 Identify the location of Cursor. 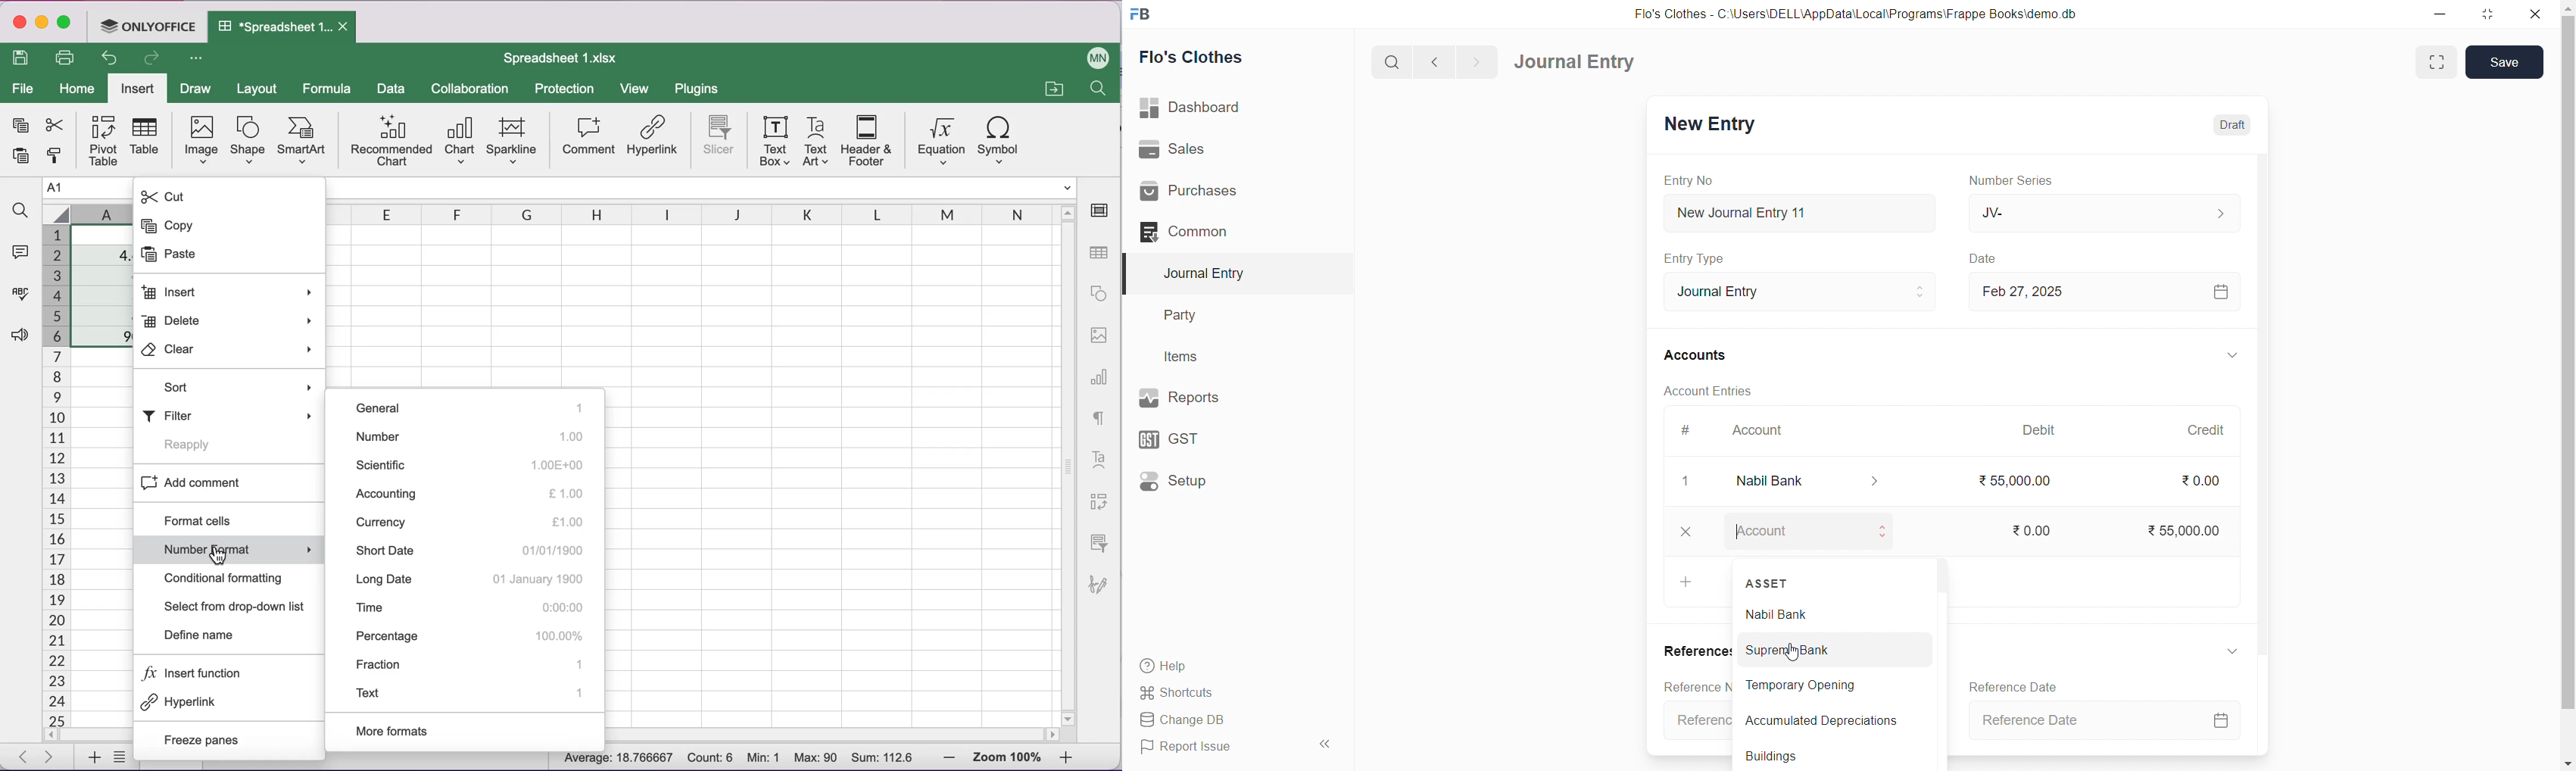
(227, 552).